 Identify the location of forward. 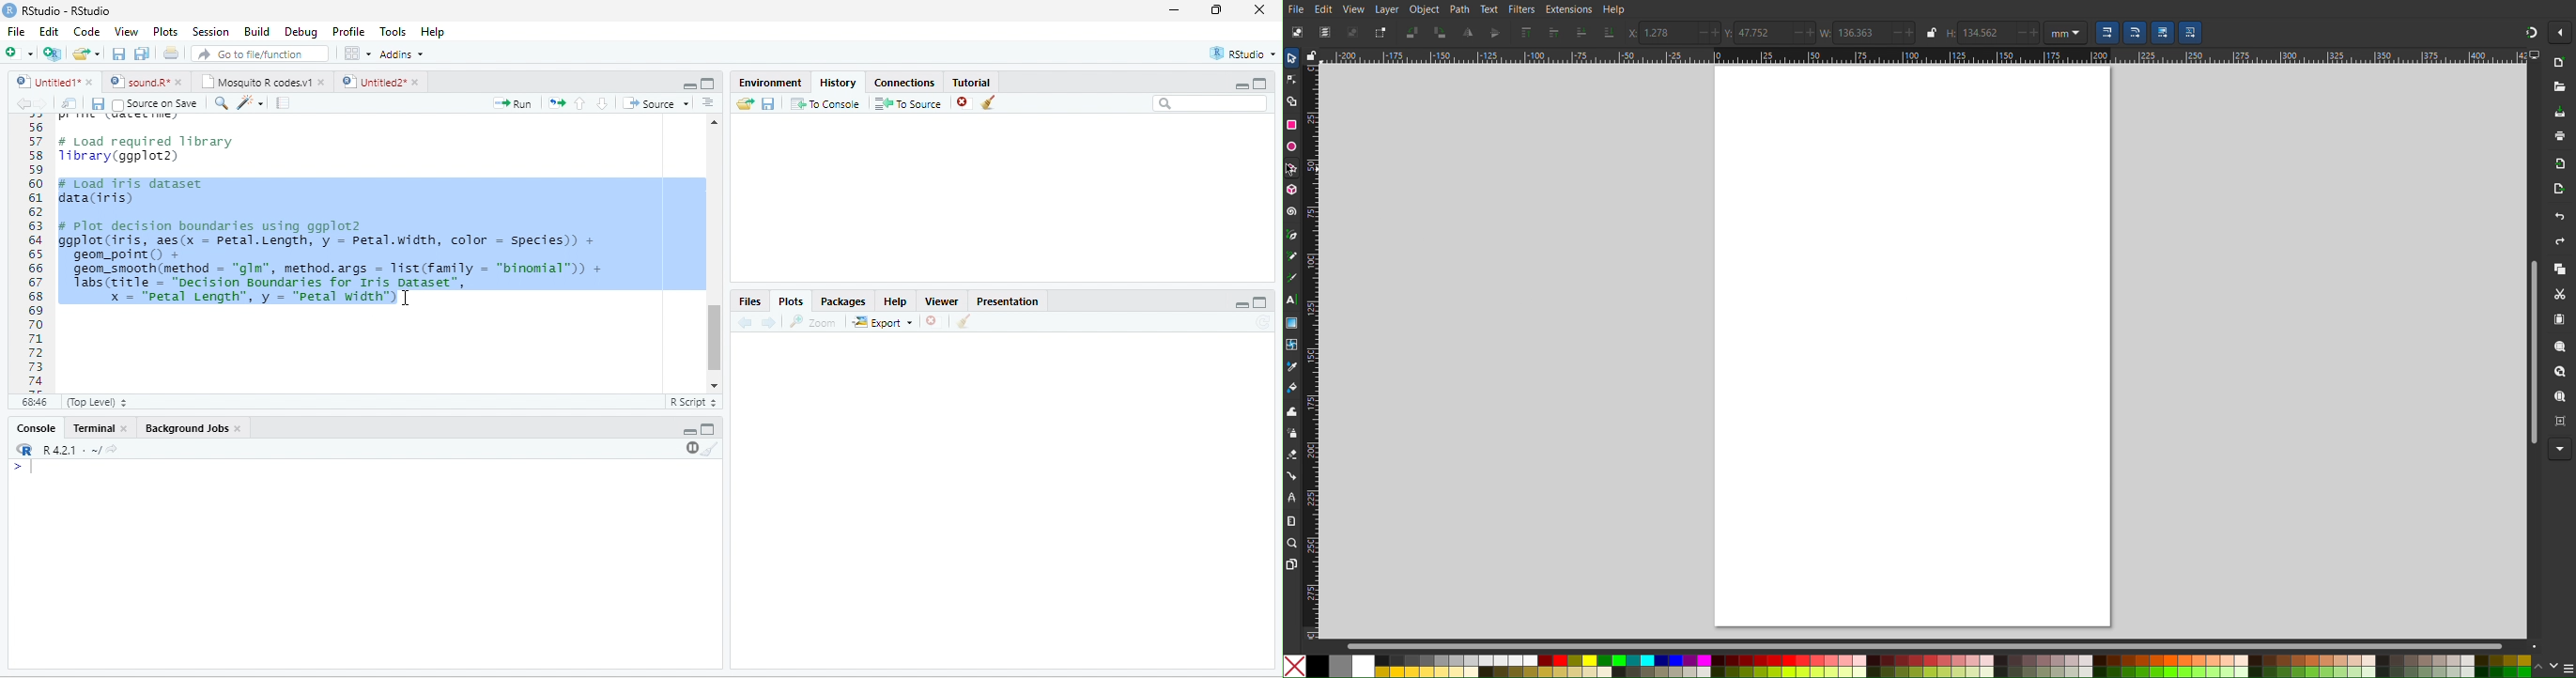
(43, 104).